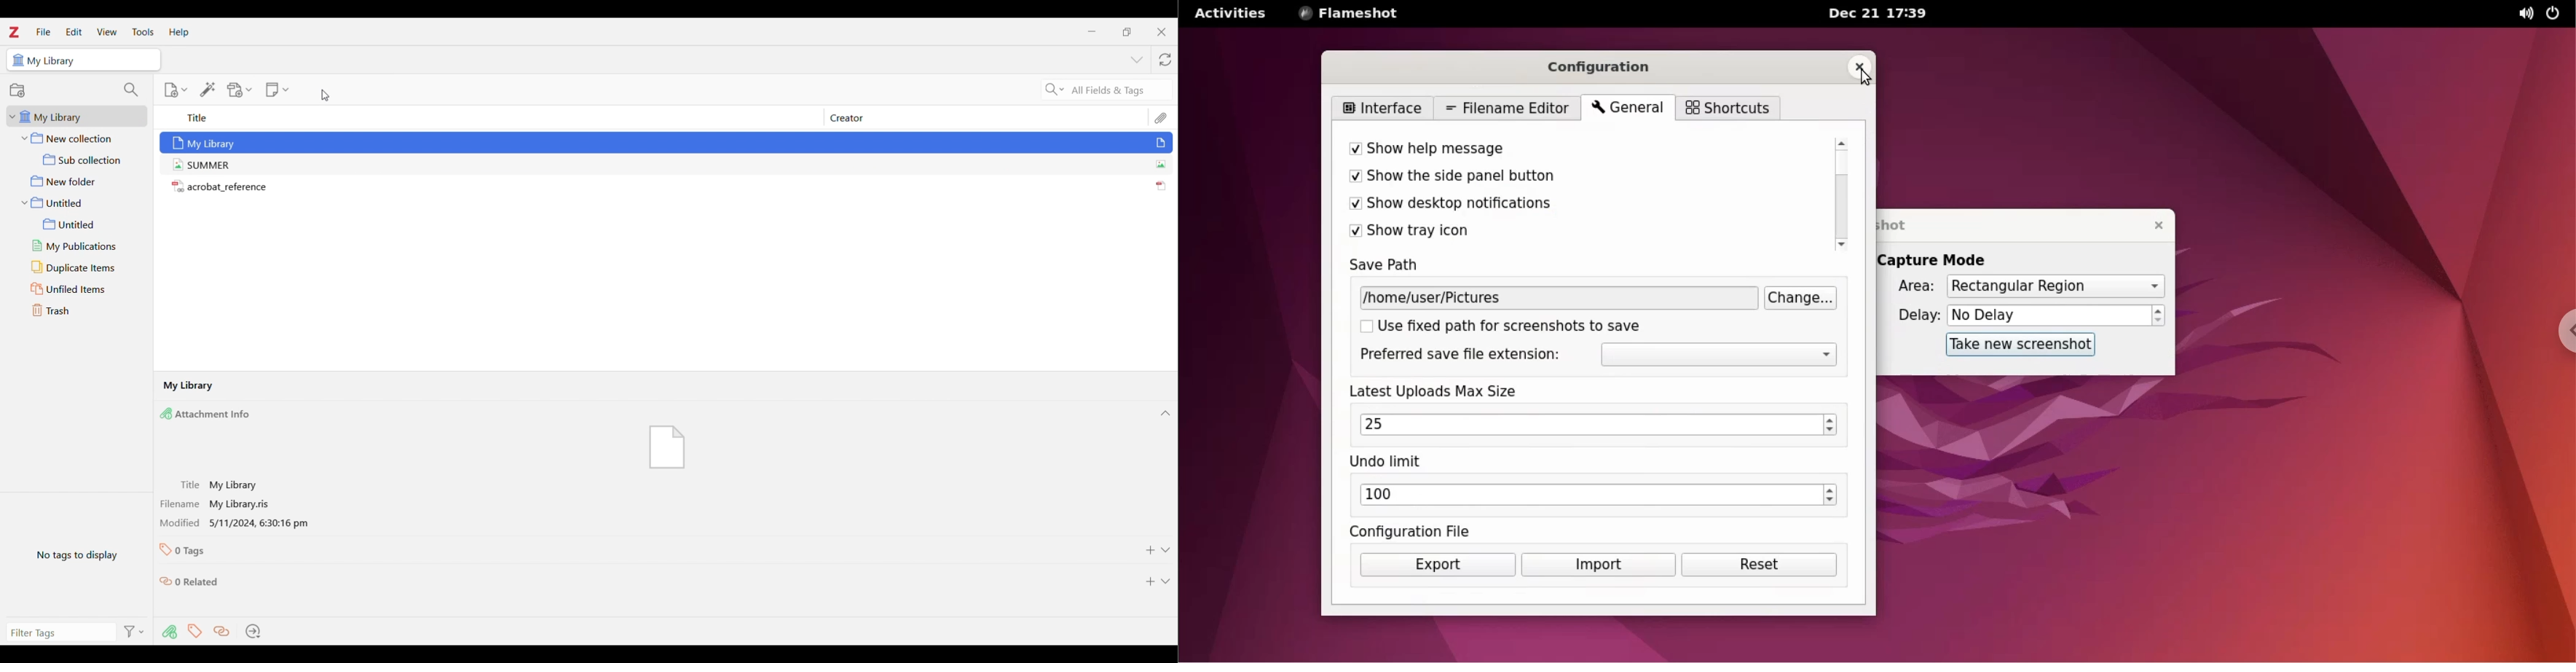 The height and width of the screenshot is (672, 2576). I want to click on Duplicate items folder , so click(81, 267).